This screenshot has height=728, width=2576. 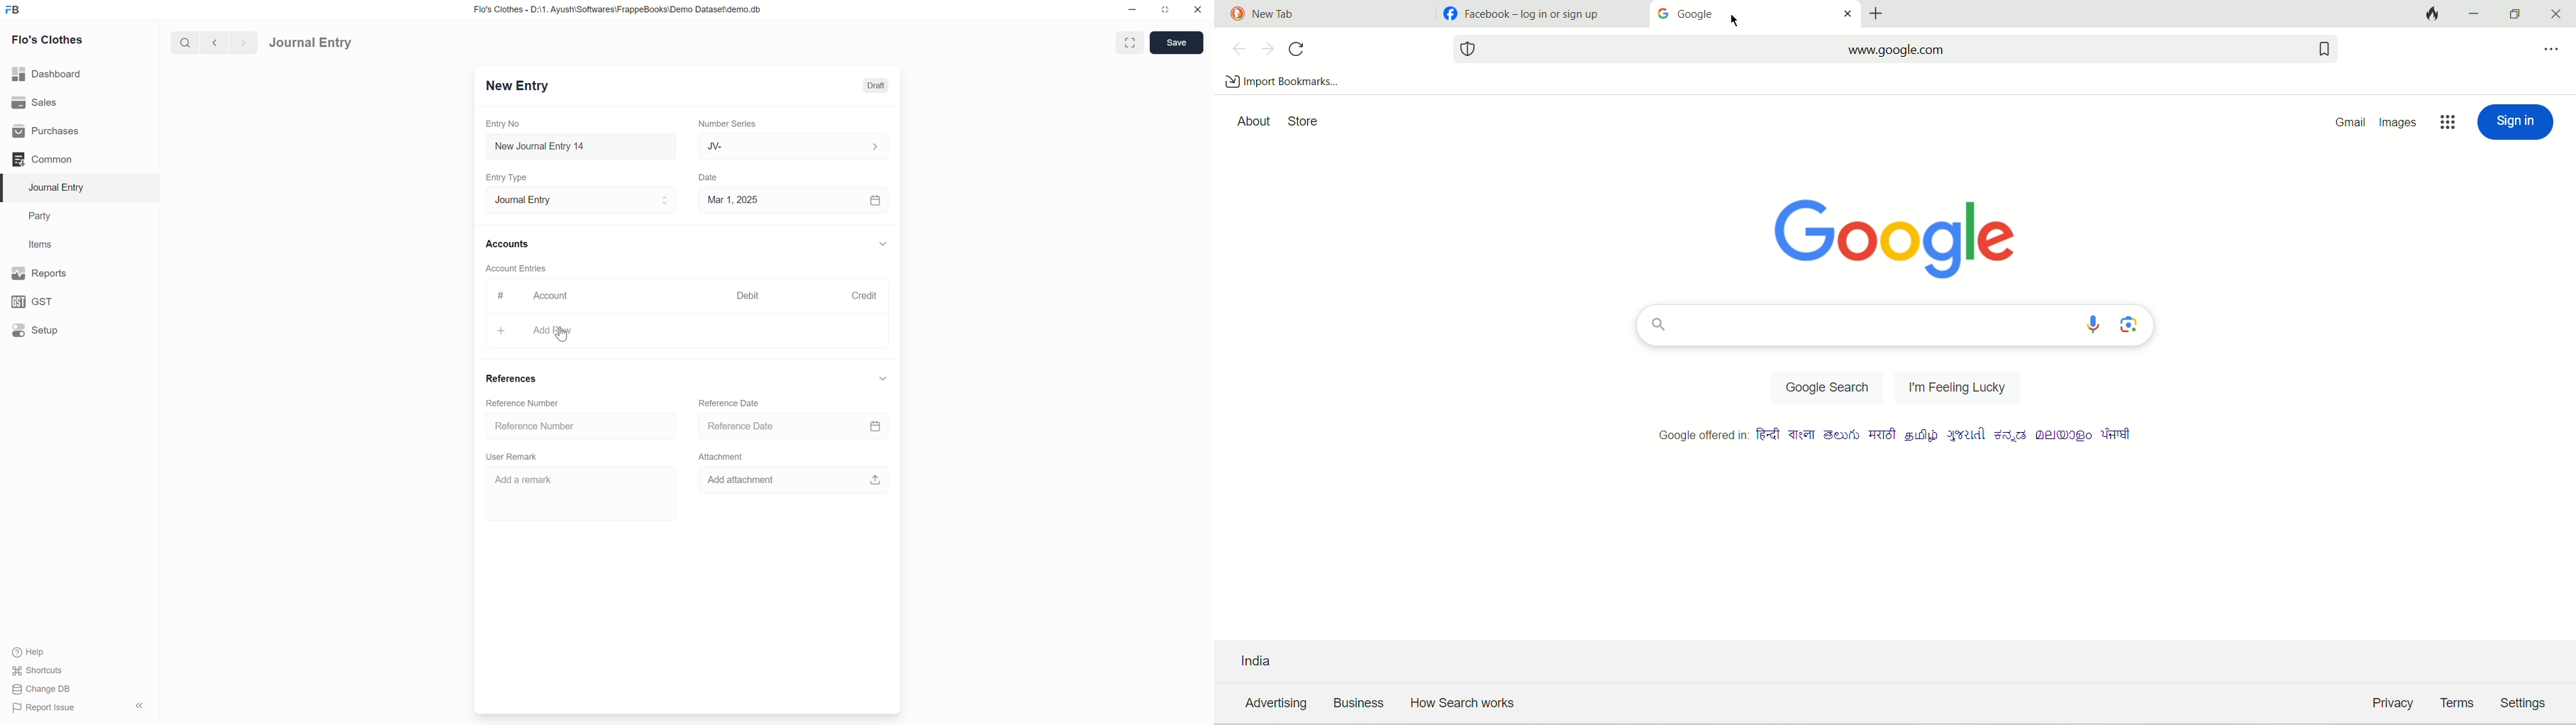 I want to click on Account, so click(x=552, y=296).